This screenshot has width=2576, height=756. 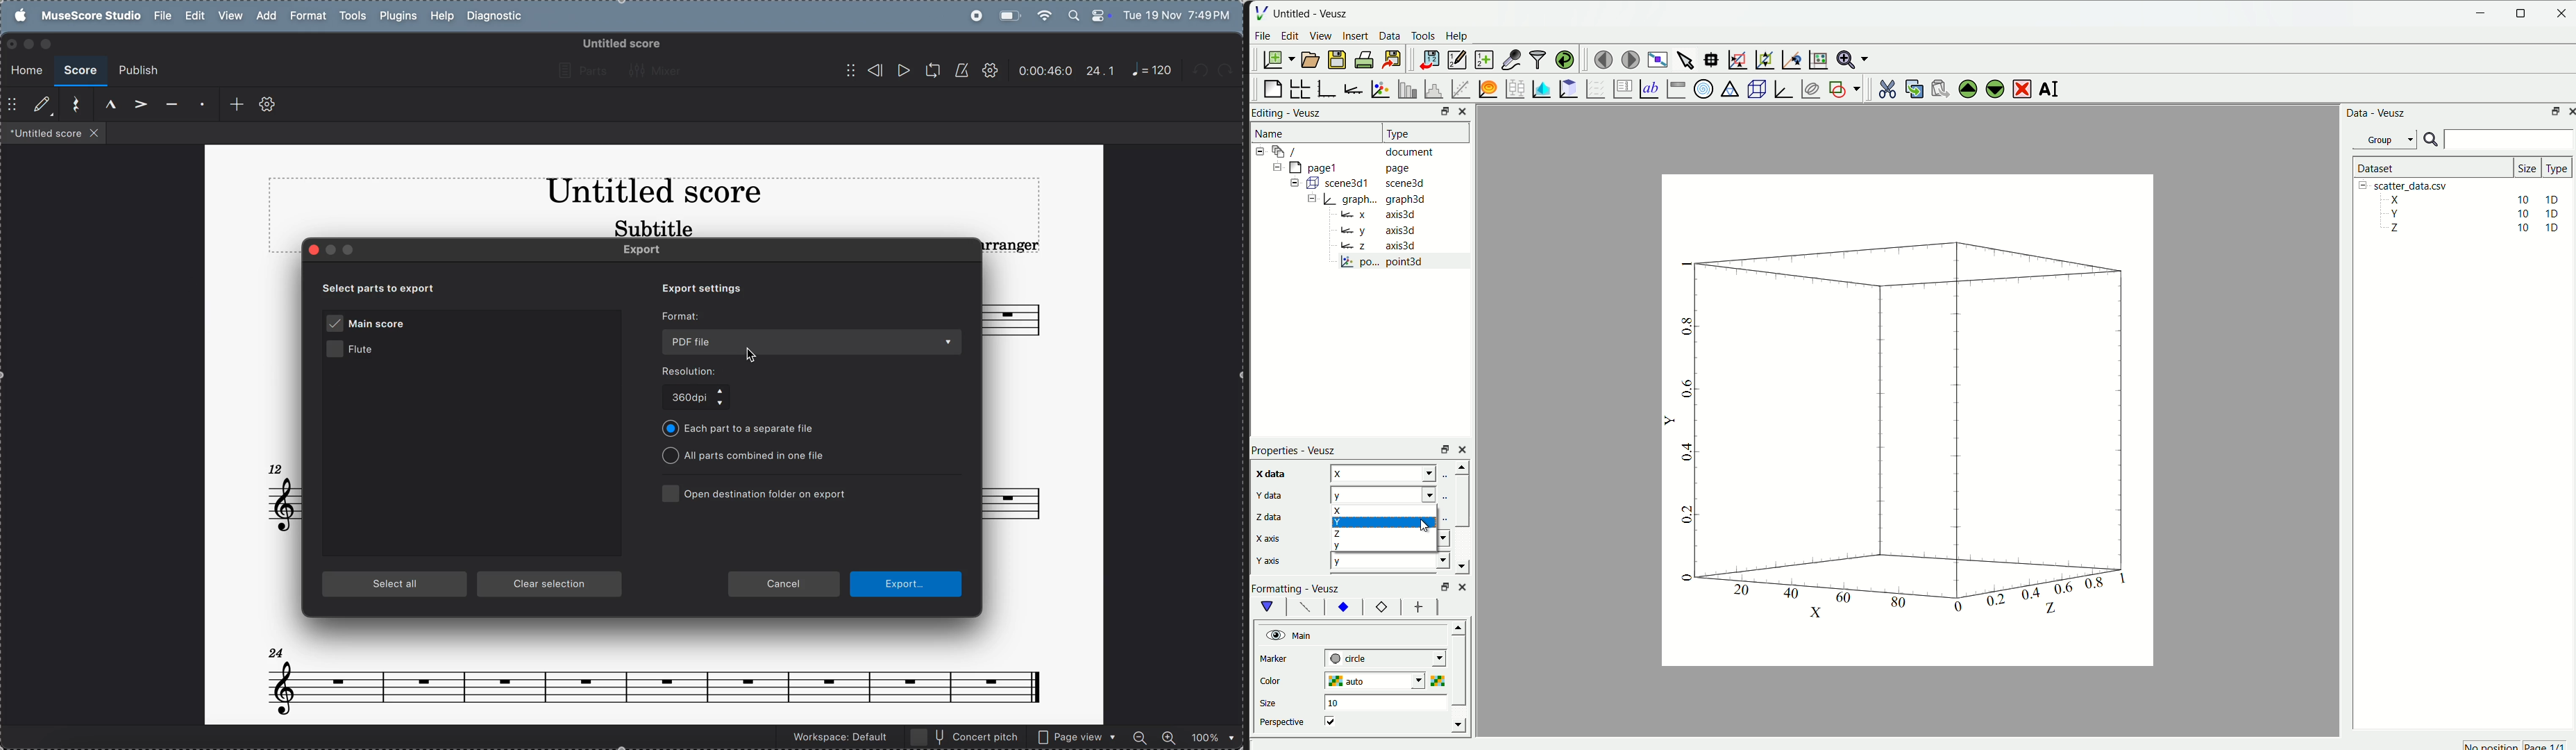 What do you see at coordinates (1302, 588) in the screenshot?
I see `Formatting - Veusz` at bounding box center [1302, 588].